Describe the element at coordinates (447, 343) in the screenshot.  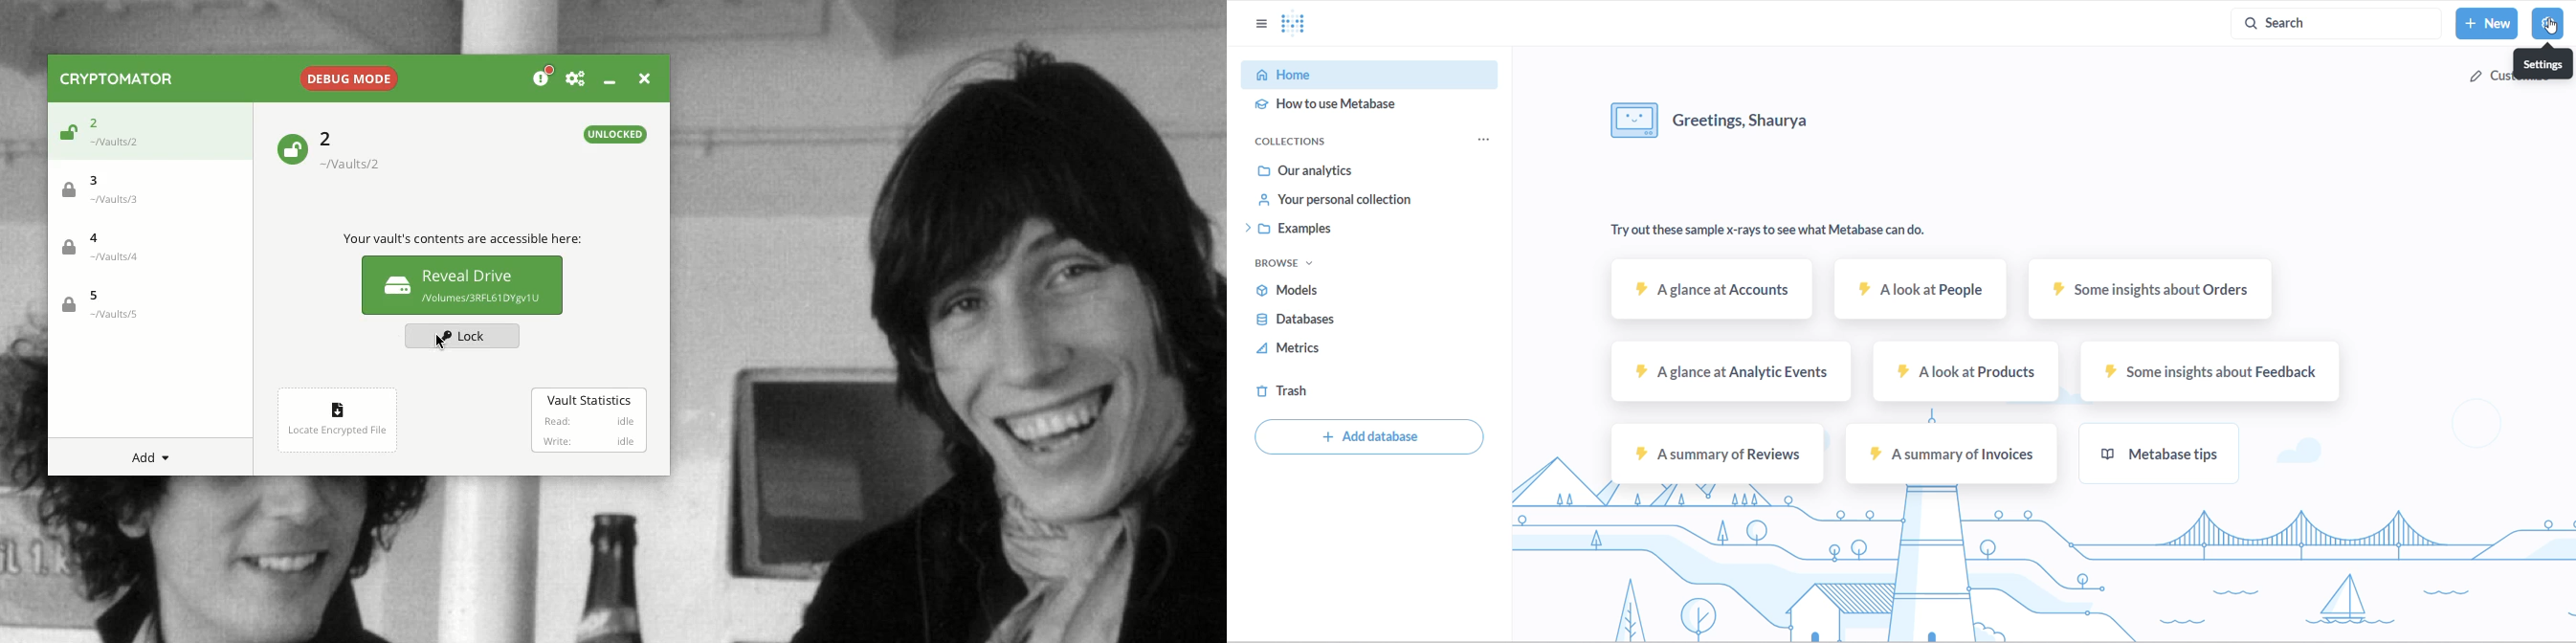
I see `cursor` at that location.